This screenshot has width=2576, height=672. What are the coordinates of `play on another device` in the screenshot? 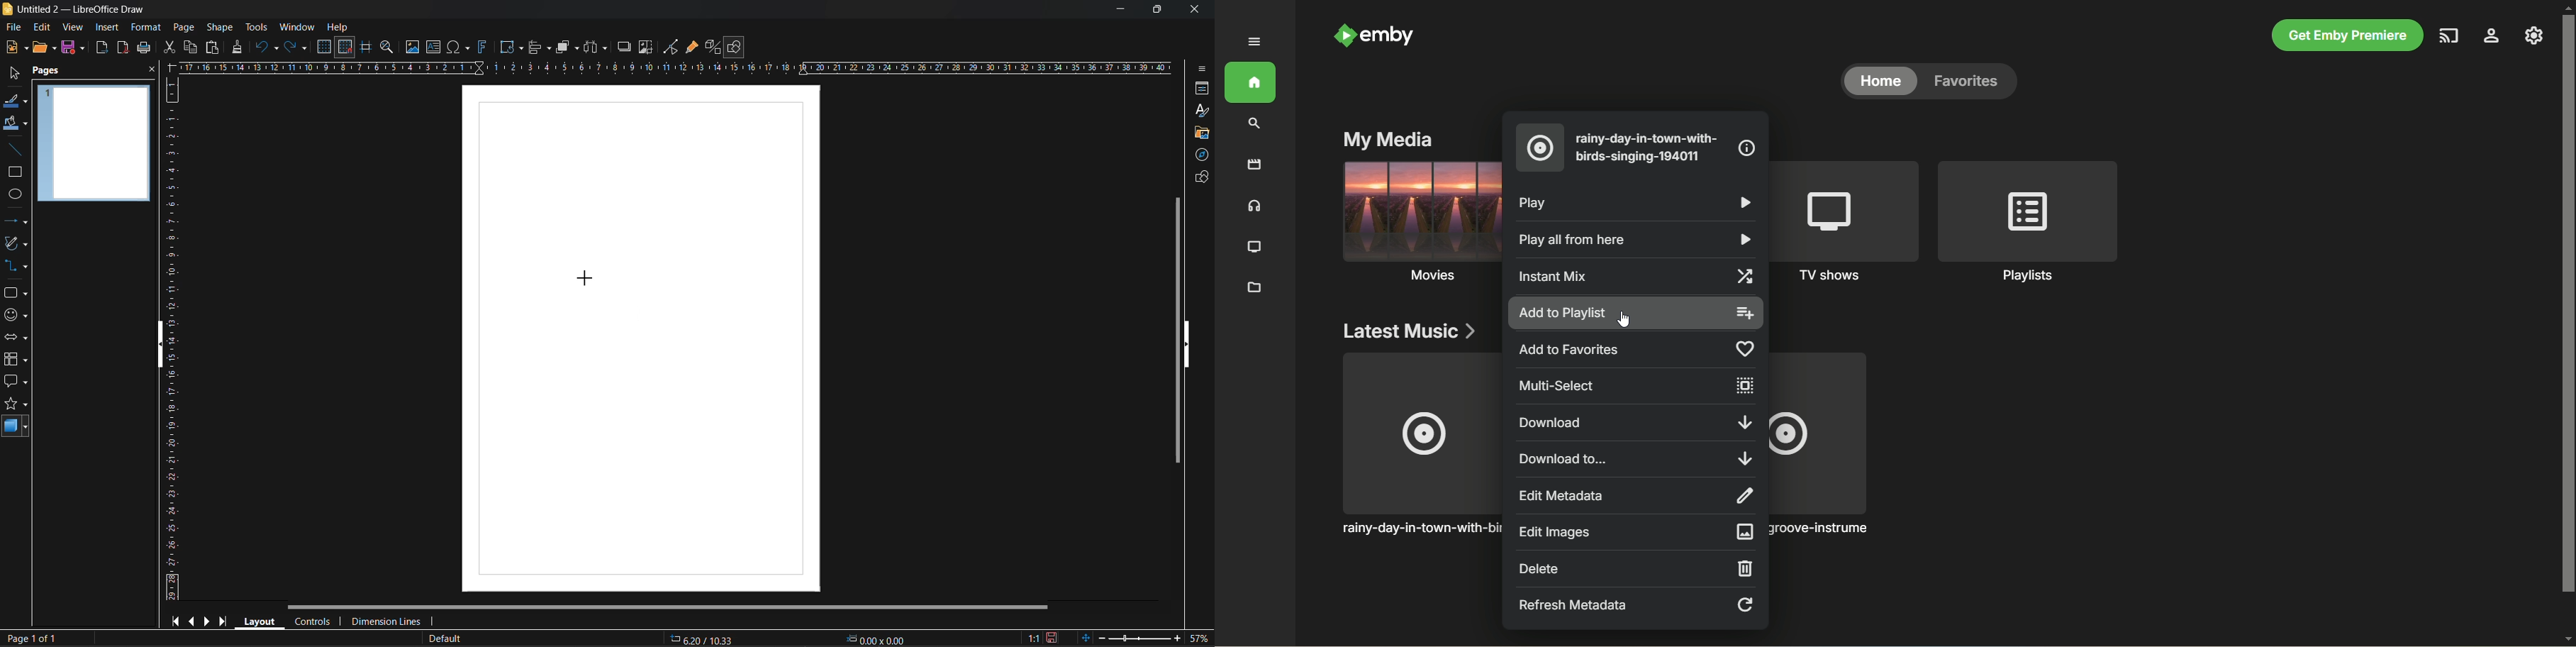 It's located at (2449, 36).